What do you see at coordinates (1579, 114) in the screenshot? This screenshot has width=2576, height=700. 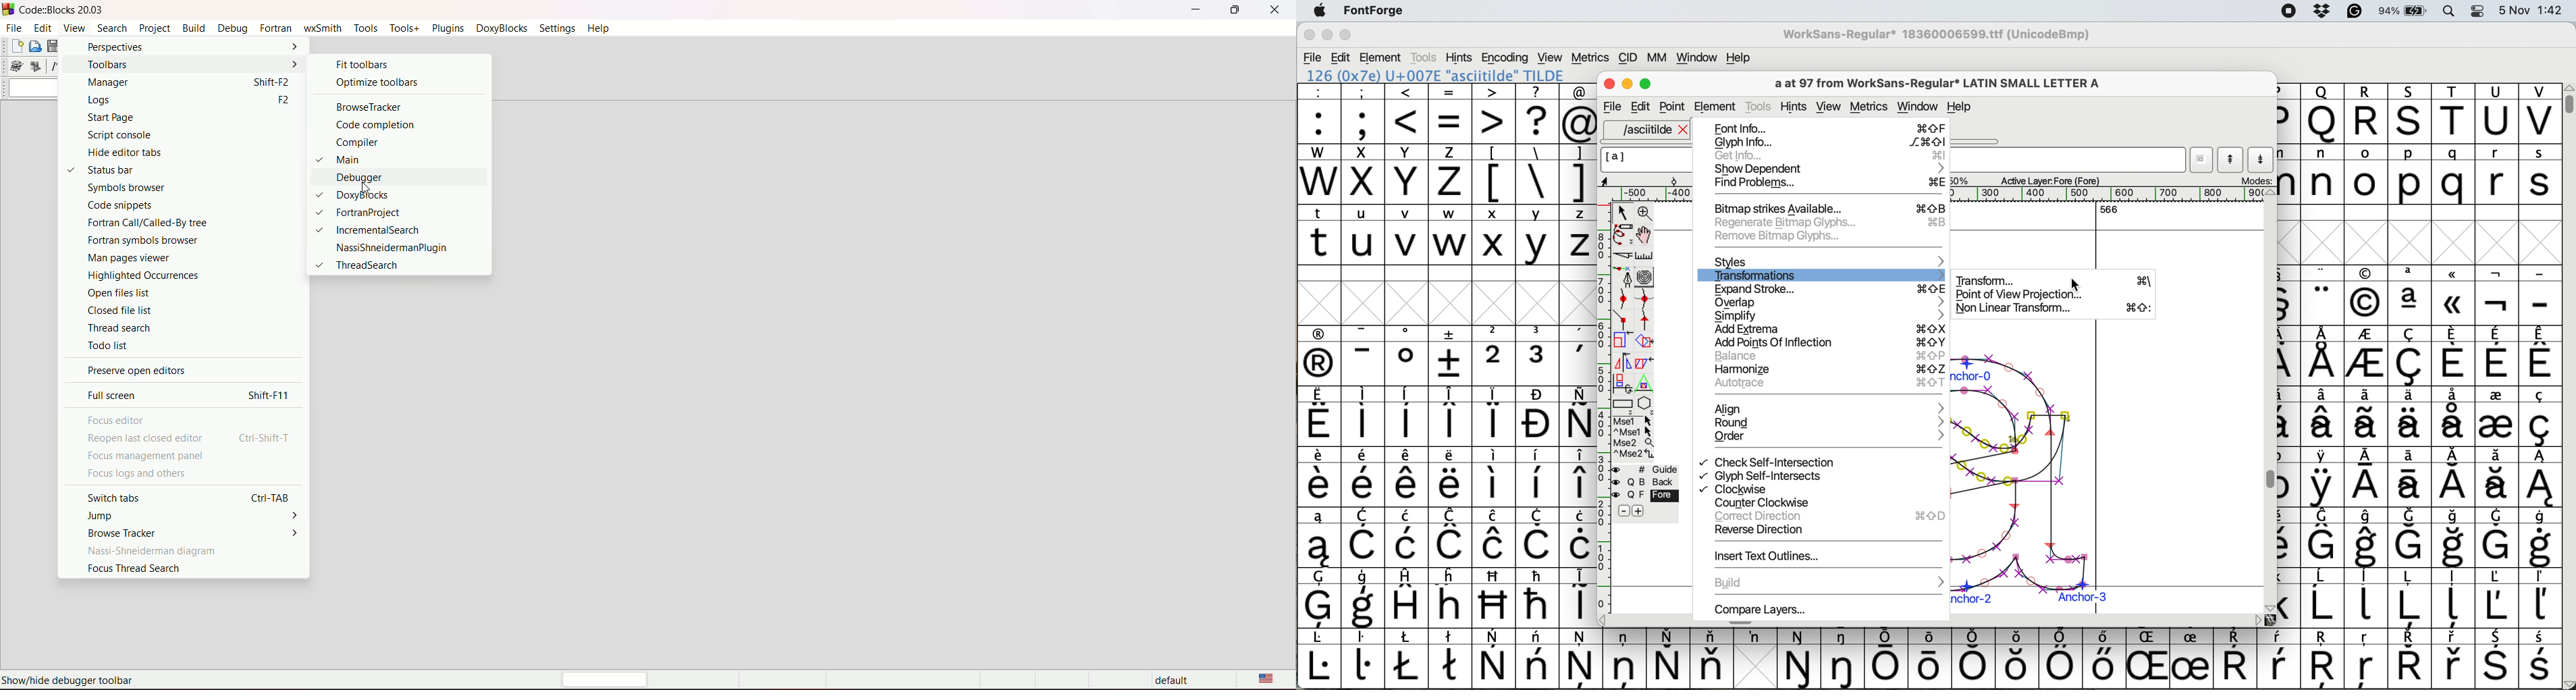 I see `@` at bounding box center [1579, 114].